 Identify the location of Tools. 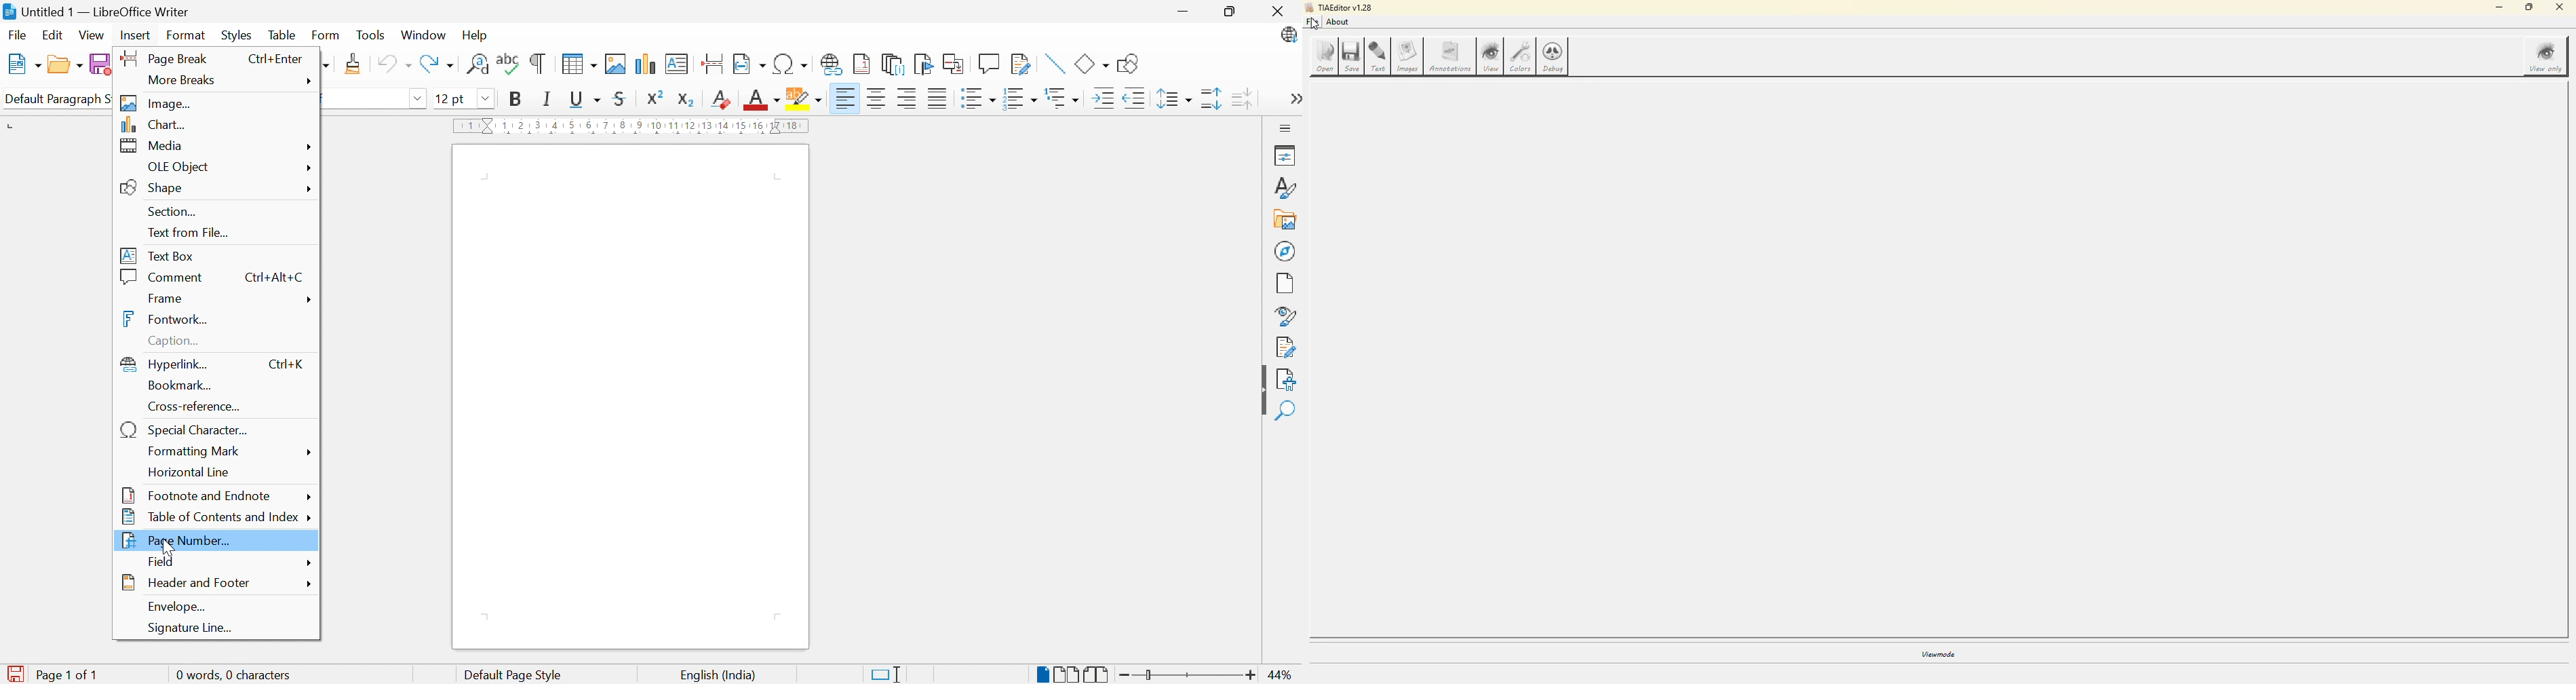
(370, 35).